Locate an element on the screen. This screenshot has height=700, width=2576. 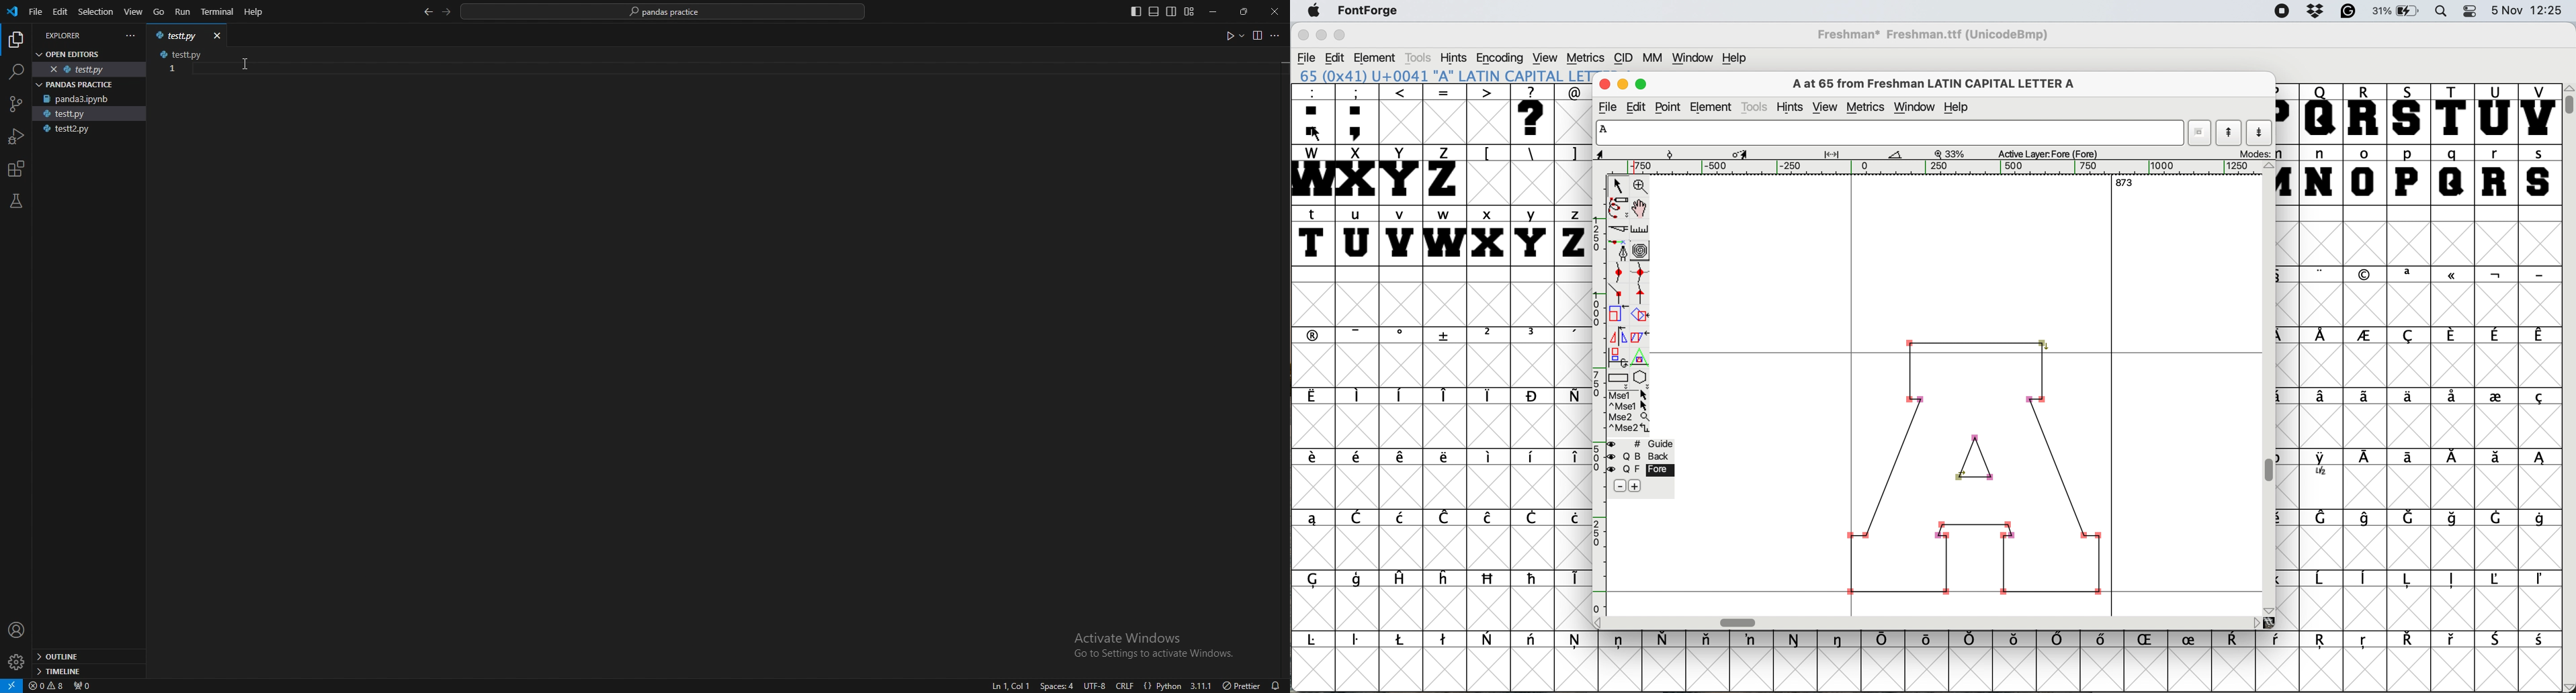
symbol is located at coordinates (2453, 518).